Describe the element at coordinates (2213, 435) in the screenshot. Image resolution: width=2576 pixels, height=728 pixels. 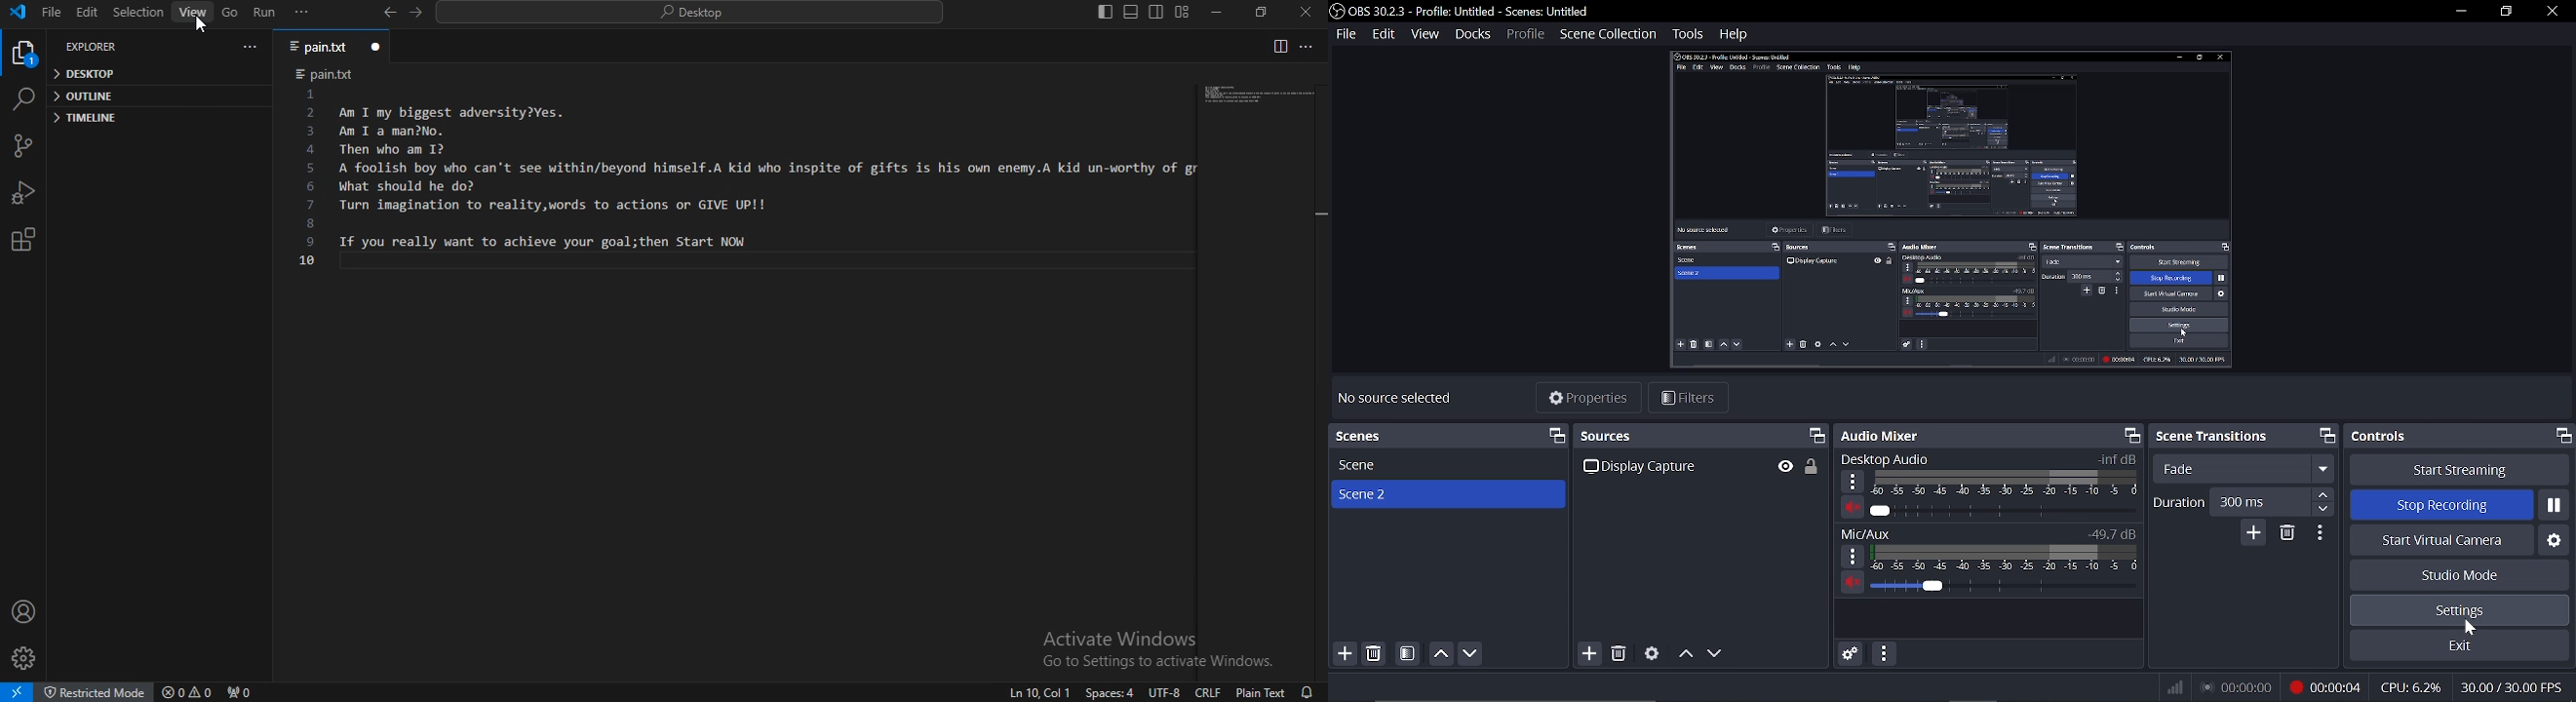
I see `scene transitions` at that location.